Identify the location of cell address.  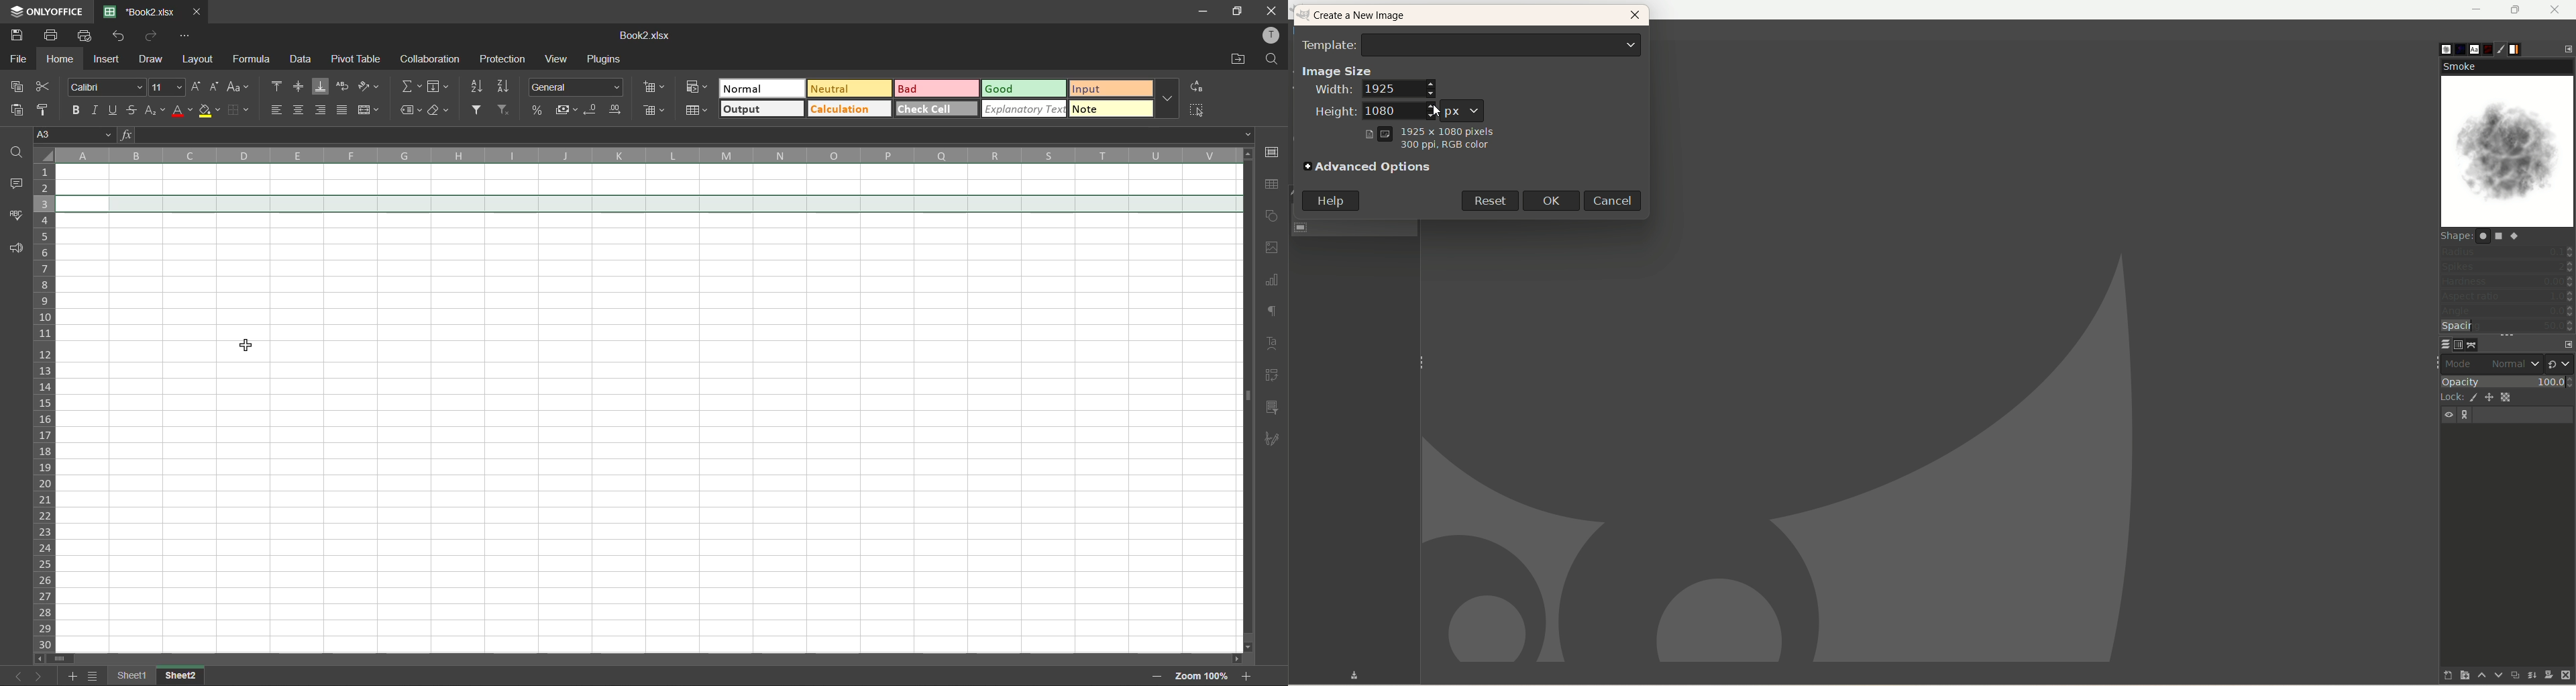
(76, 136).